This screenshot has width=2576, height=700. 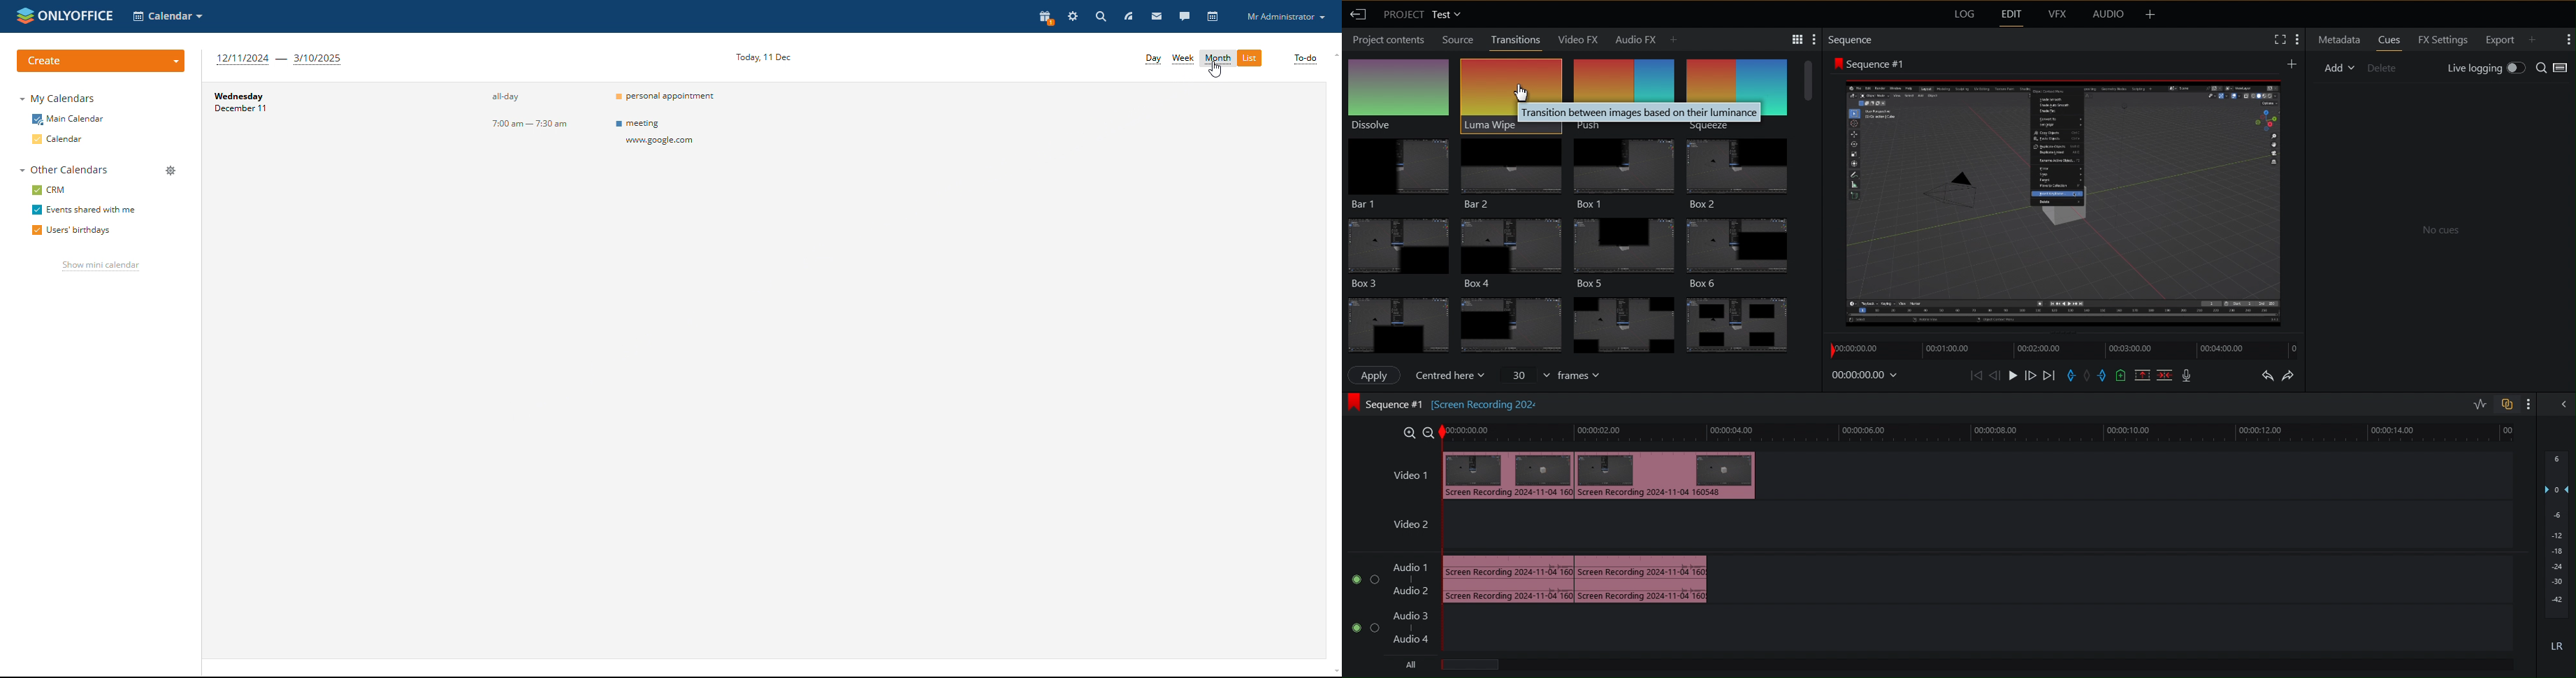 What do you see at coordinates (1963, 15) in the screenshot?
I see `Log` at bounding box center [1963, 15].